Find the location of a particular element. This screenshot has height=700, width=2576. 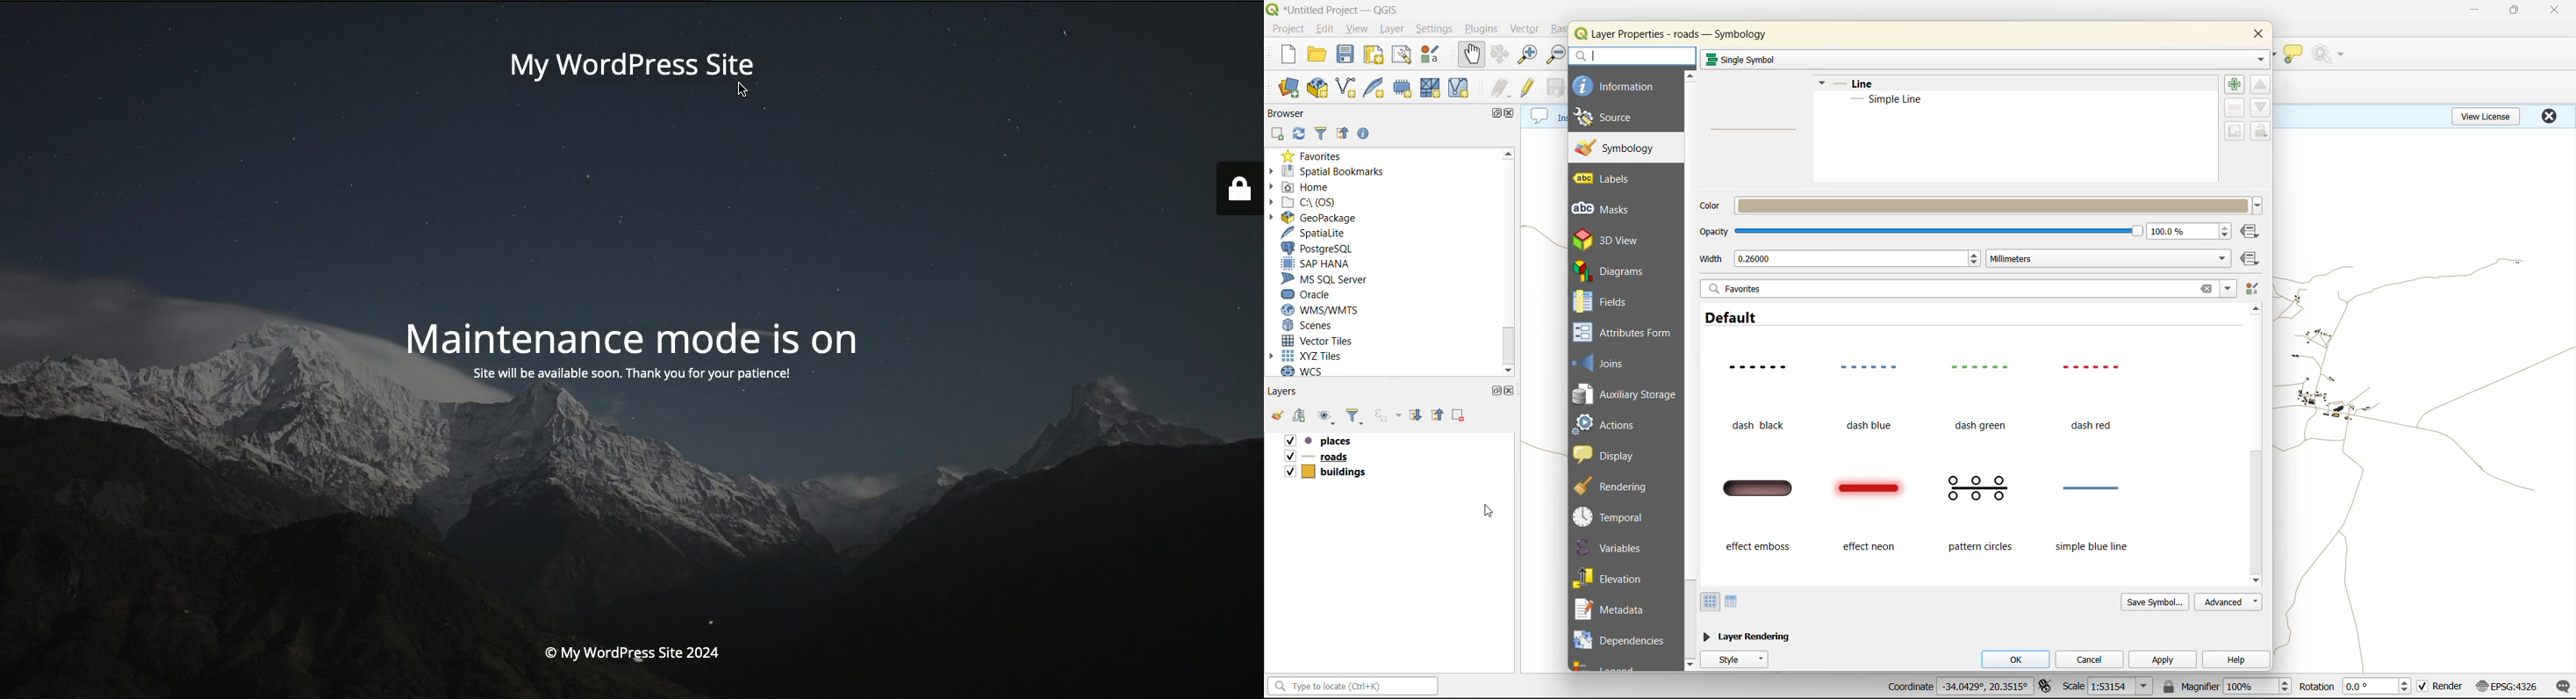

Lock is located at coordinates (1240, 189).